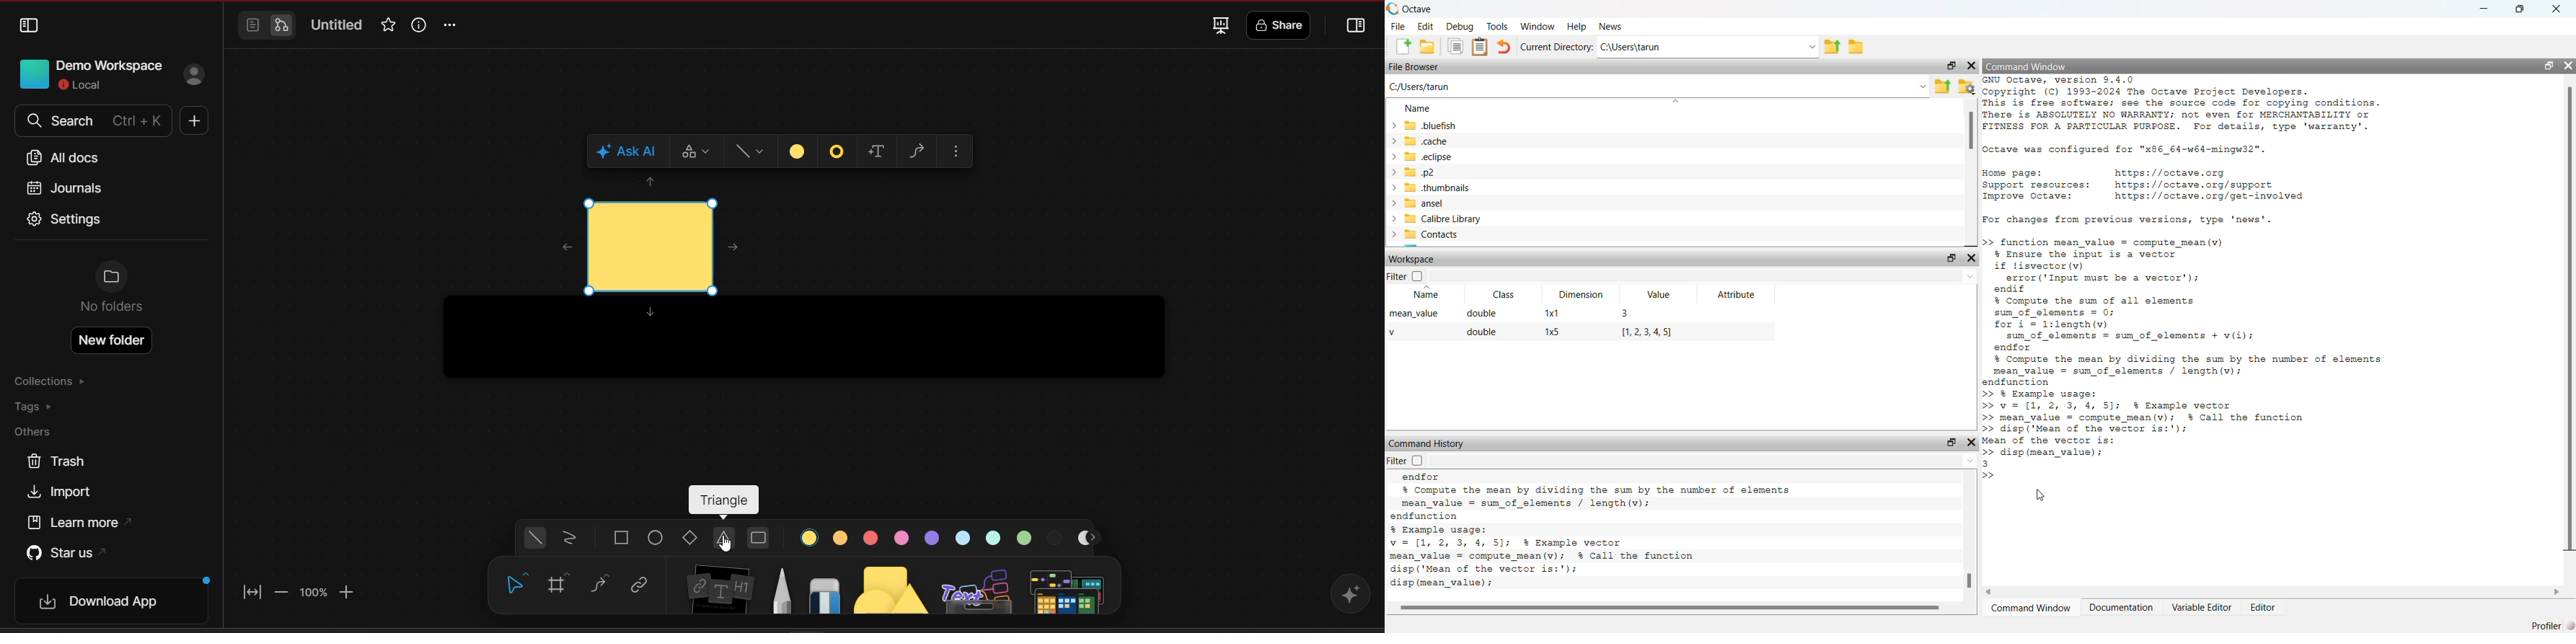  Describe the element at coordinates (1648, 333) in the screenshot. I see `[1,2,3,4,5]` at that location.